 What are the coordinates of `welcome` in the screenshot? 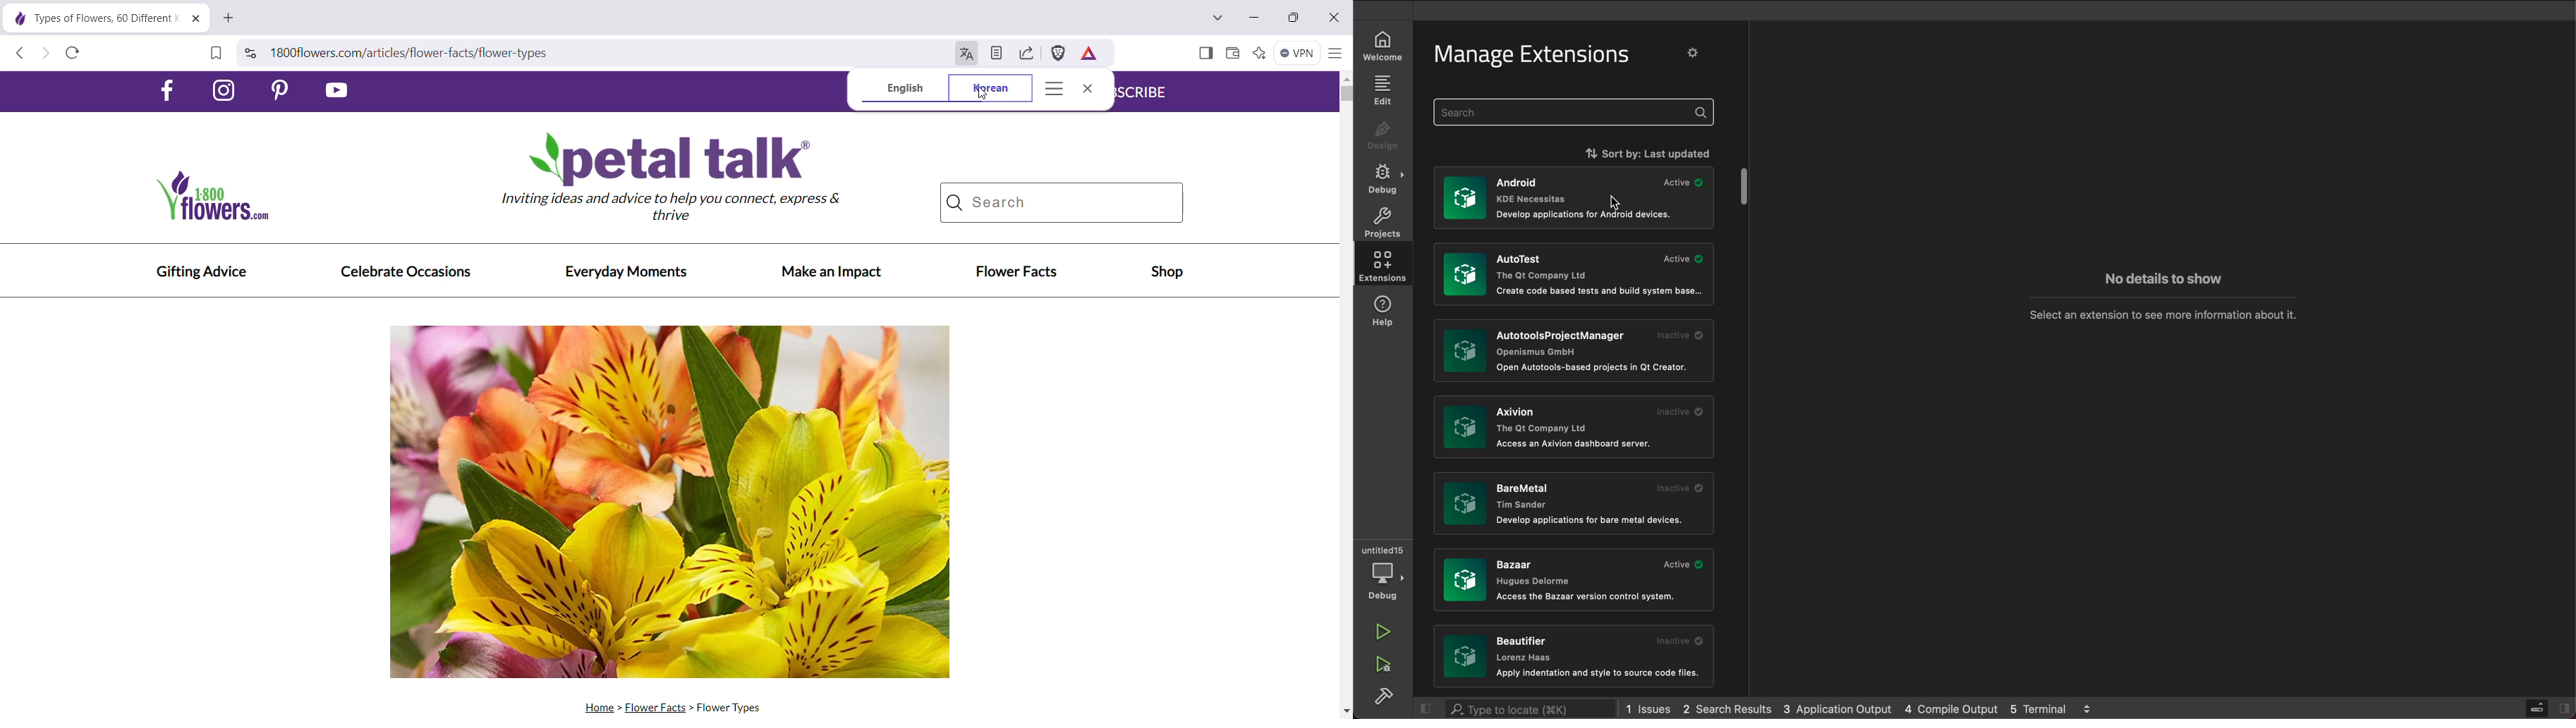 It's located at (1383, 48).